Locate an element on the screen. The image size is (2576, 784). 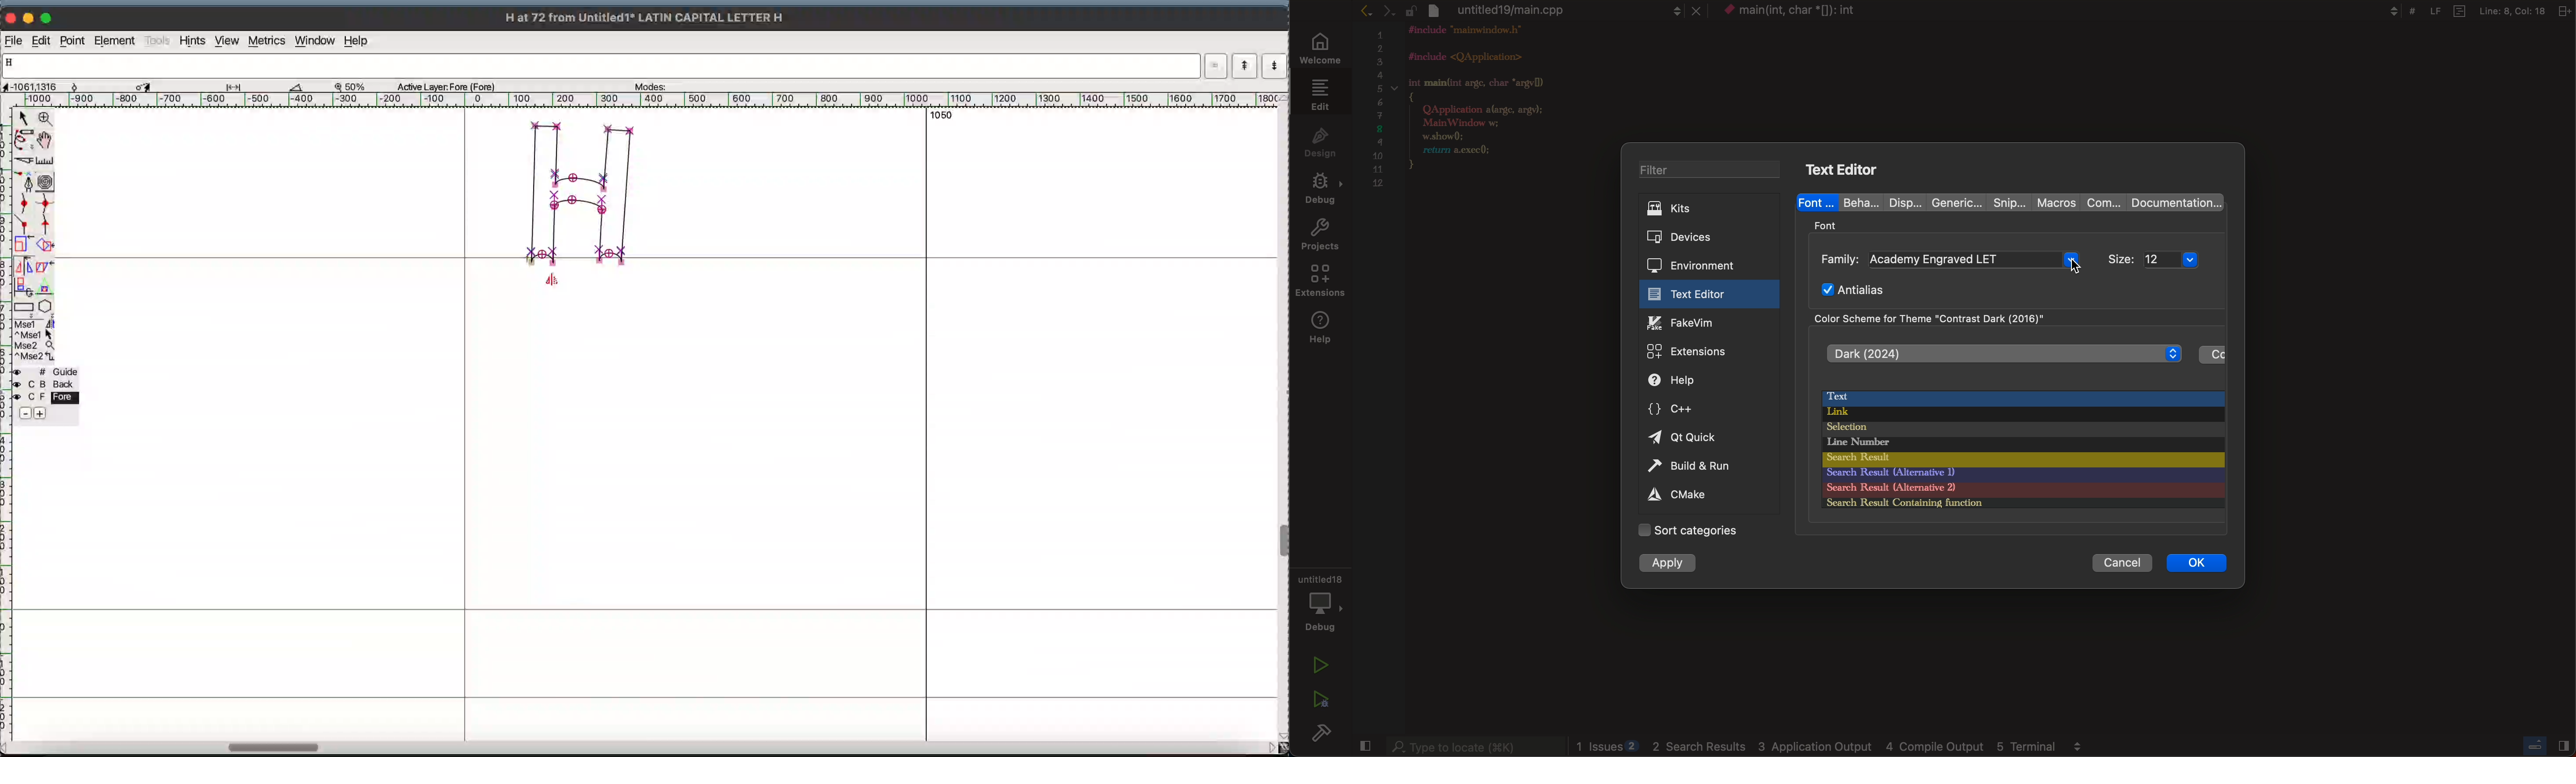
hints is located at coordinates (189, 41).